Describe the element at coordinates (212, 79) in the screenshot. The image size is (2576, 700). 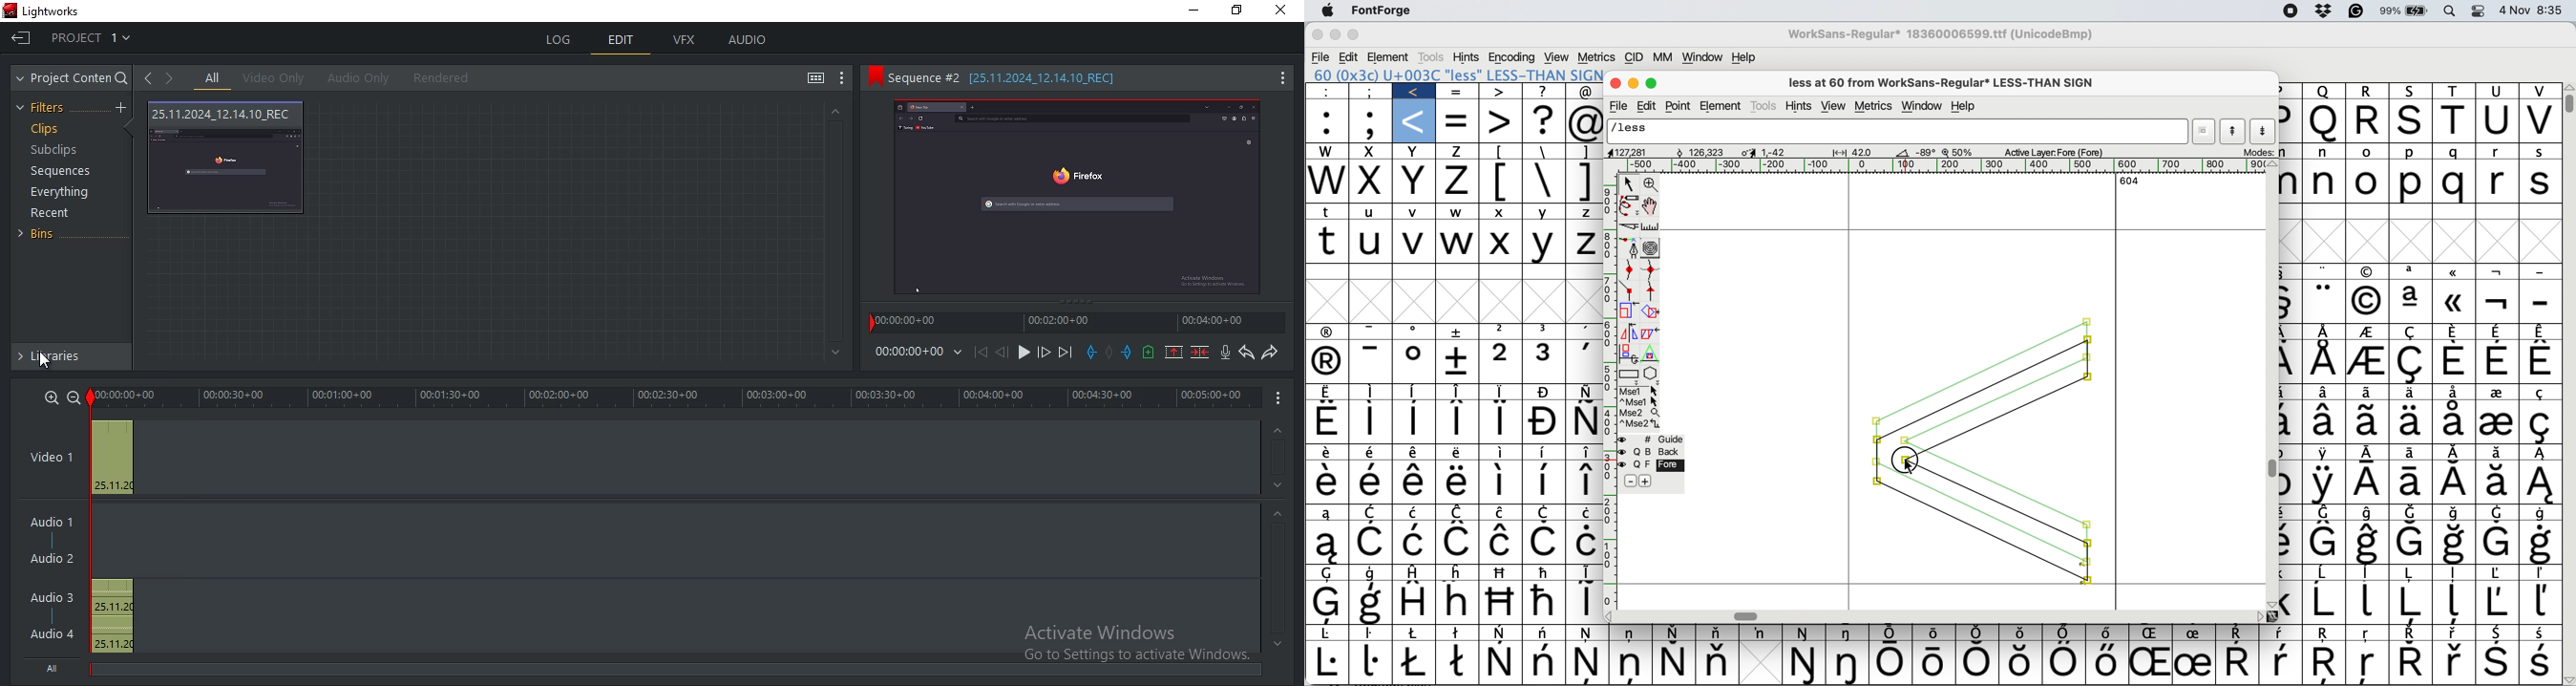
I see `all` at that location.